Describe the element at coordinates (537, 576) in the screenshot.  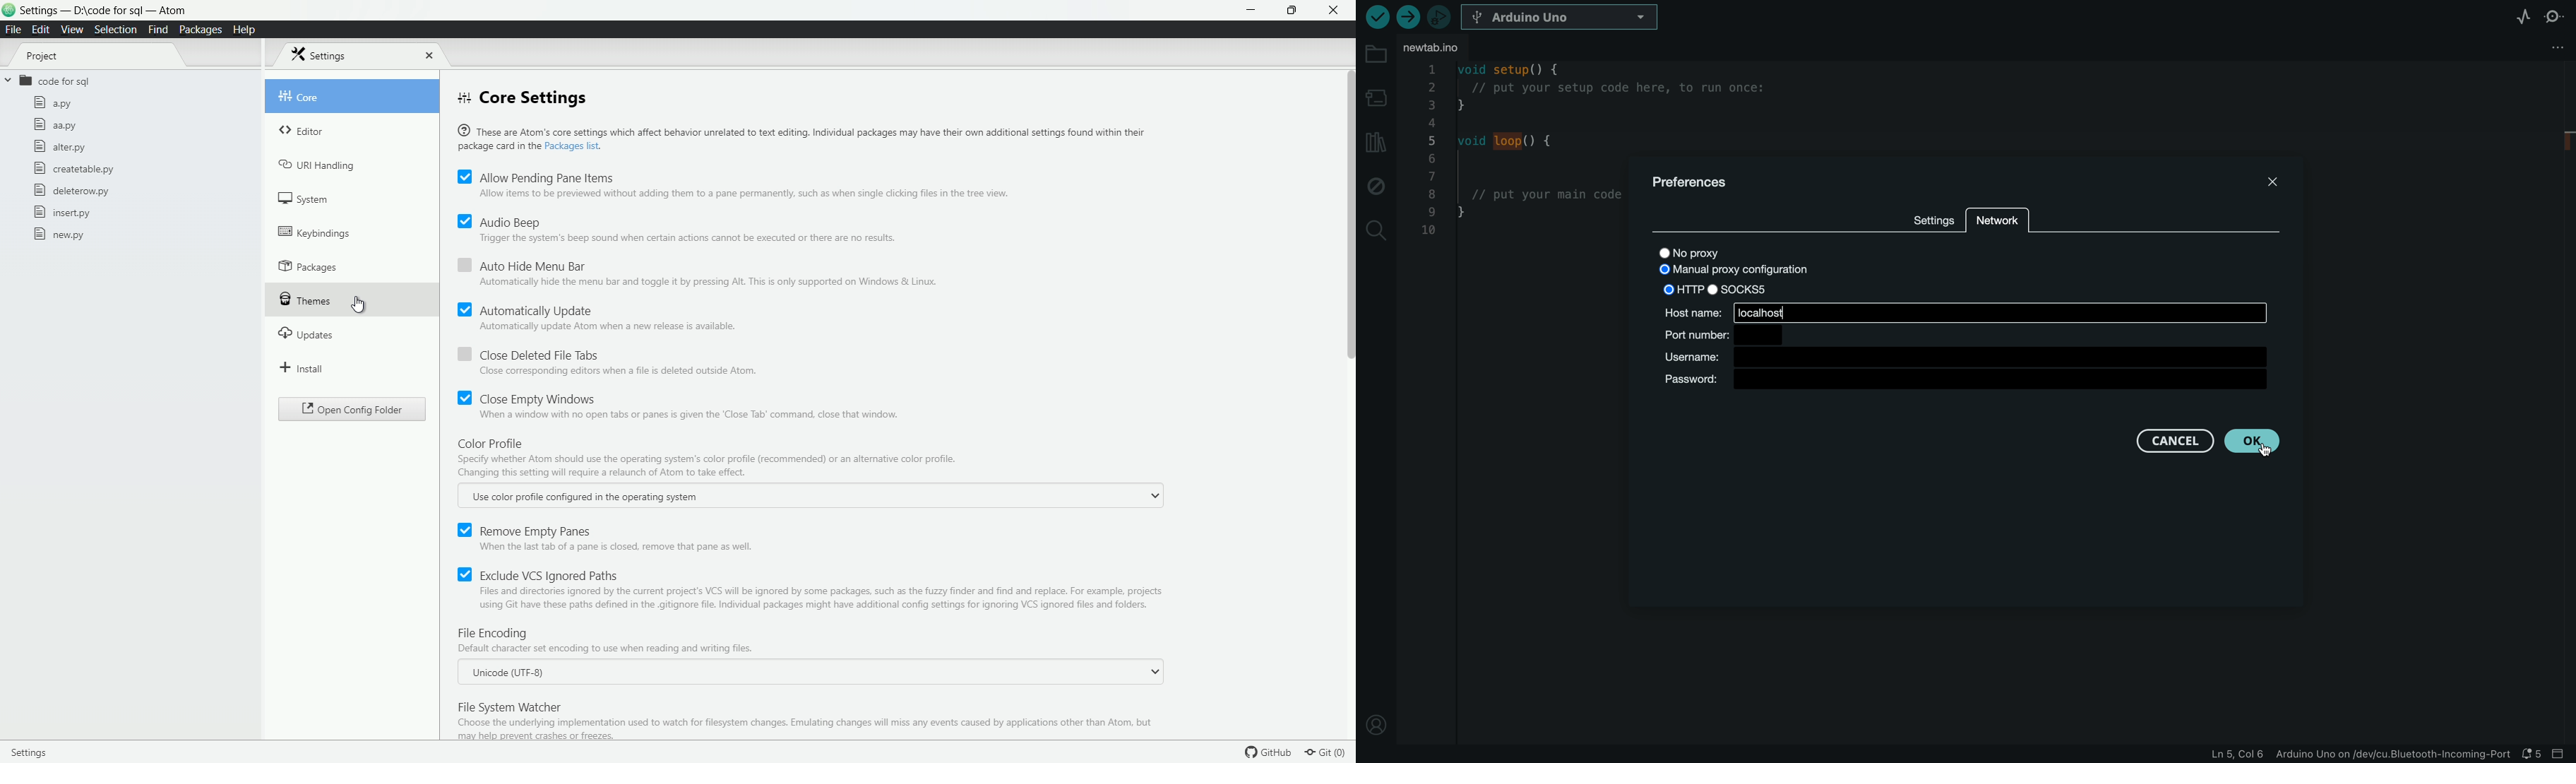
I see `exclude vcs ignored paths` at that location.